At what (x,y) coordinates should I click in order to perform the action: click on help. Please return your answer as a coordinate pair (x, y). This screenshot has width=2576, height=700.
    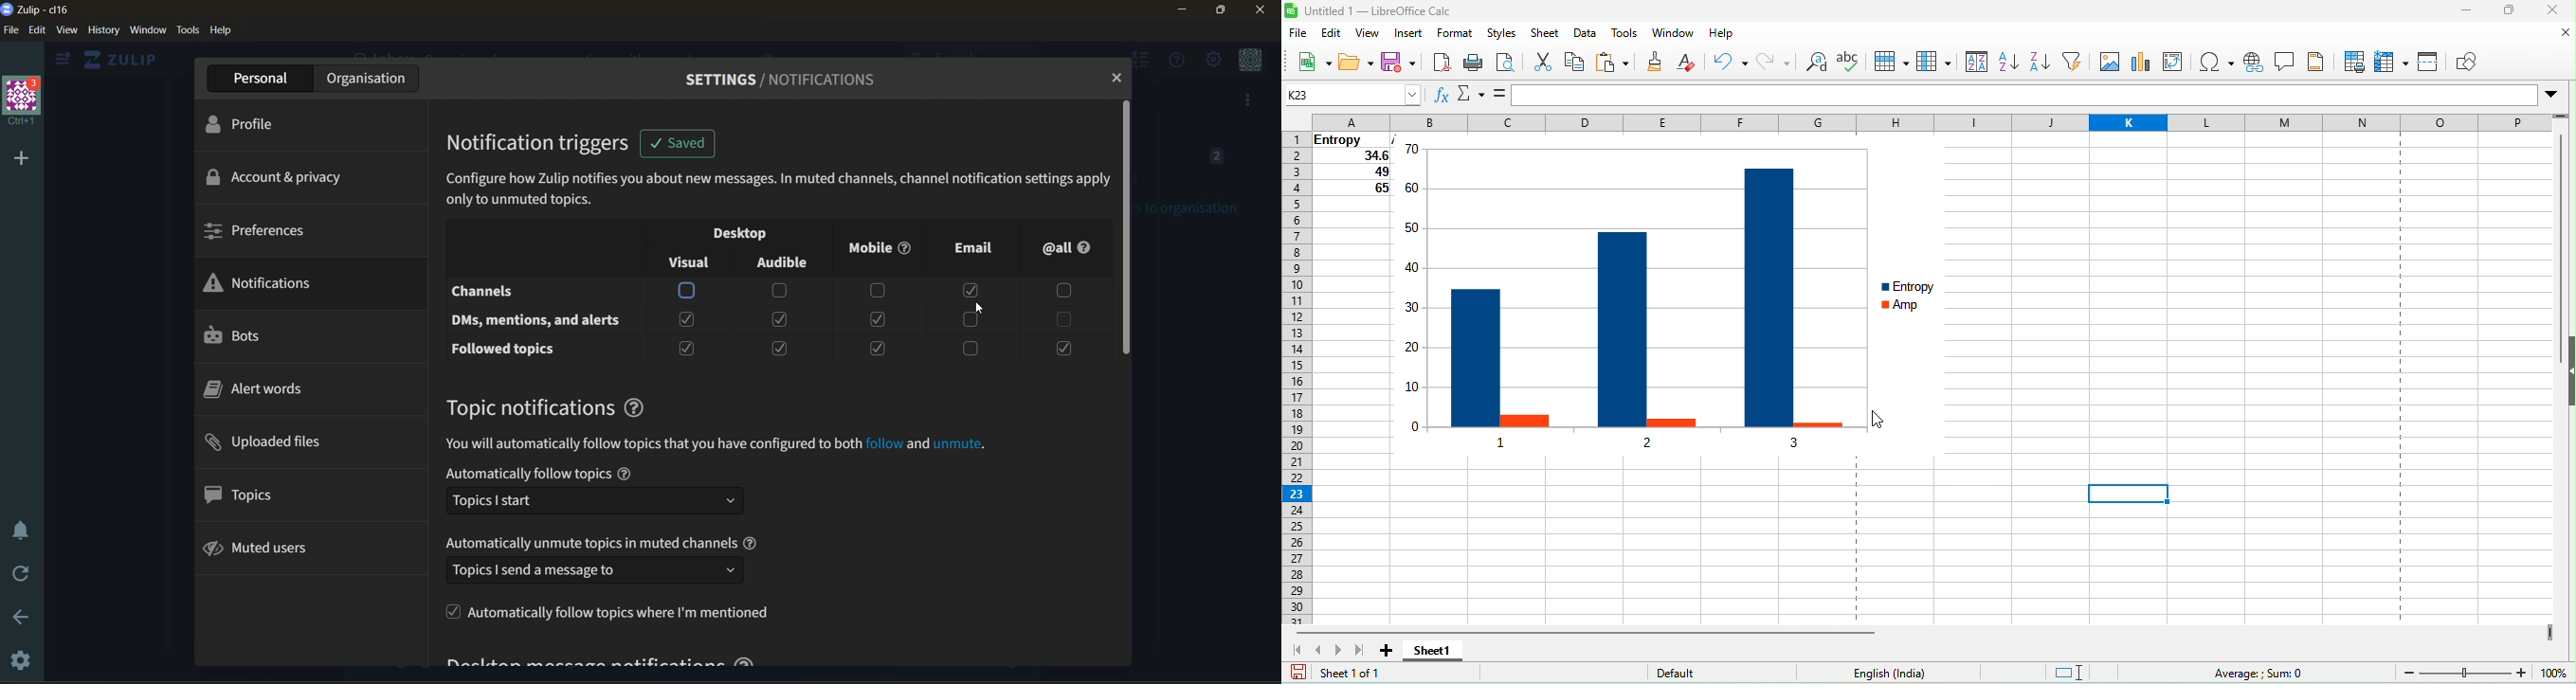
    Looking at the image, I should click on (635, 408).